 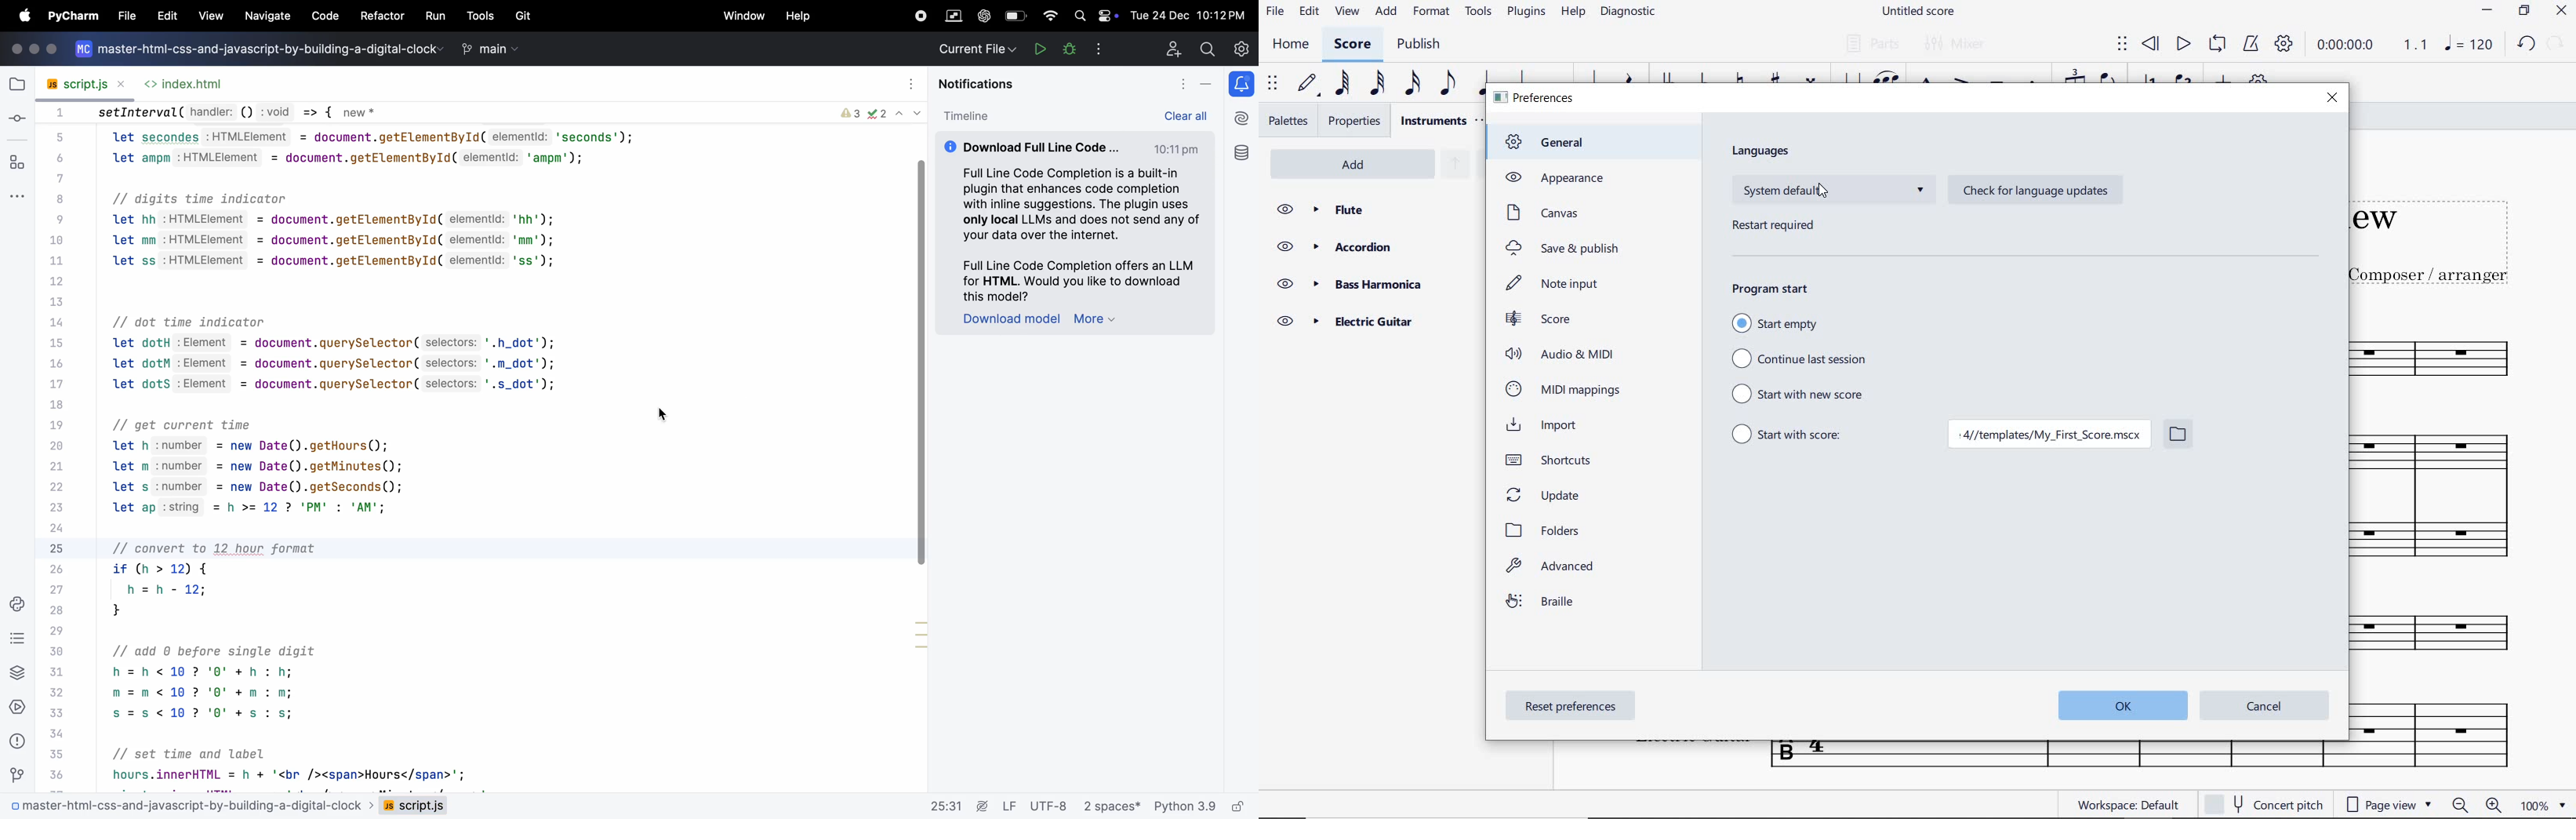 What do you see at coordinates (1555, 460) in the screenshot?
I see `shortcuts` at bounding box center [1555, 460].